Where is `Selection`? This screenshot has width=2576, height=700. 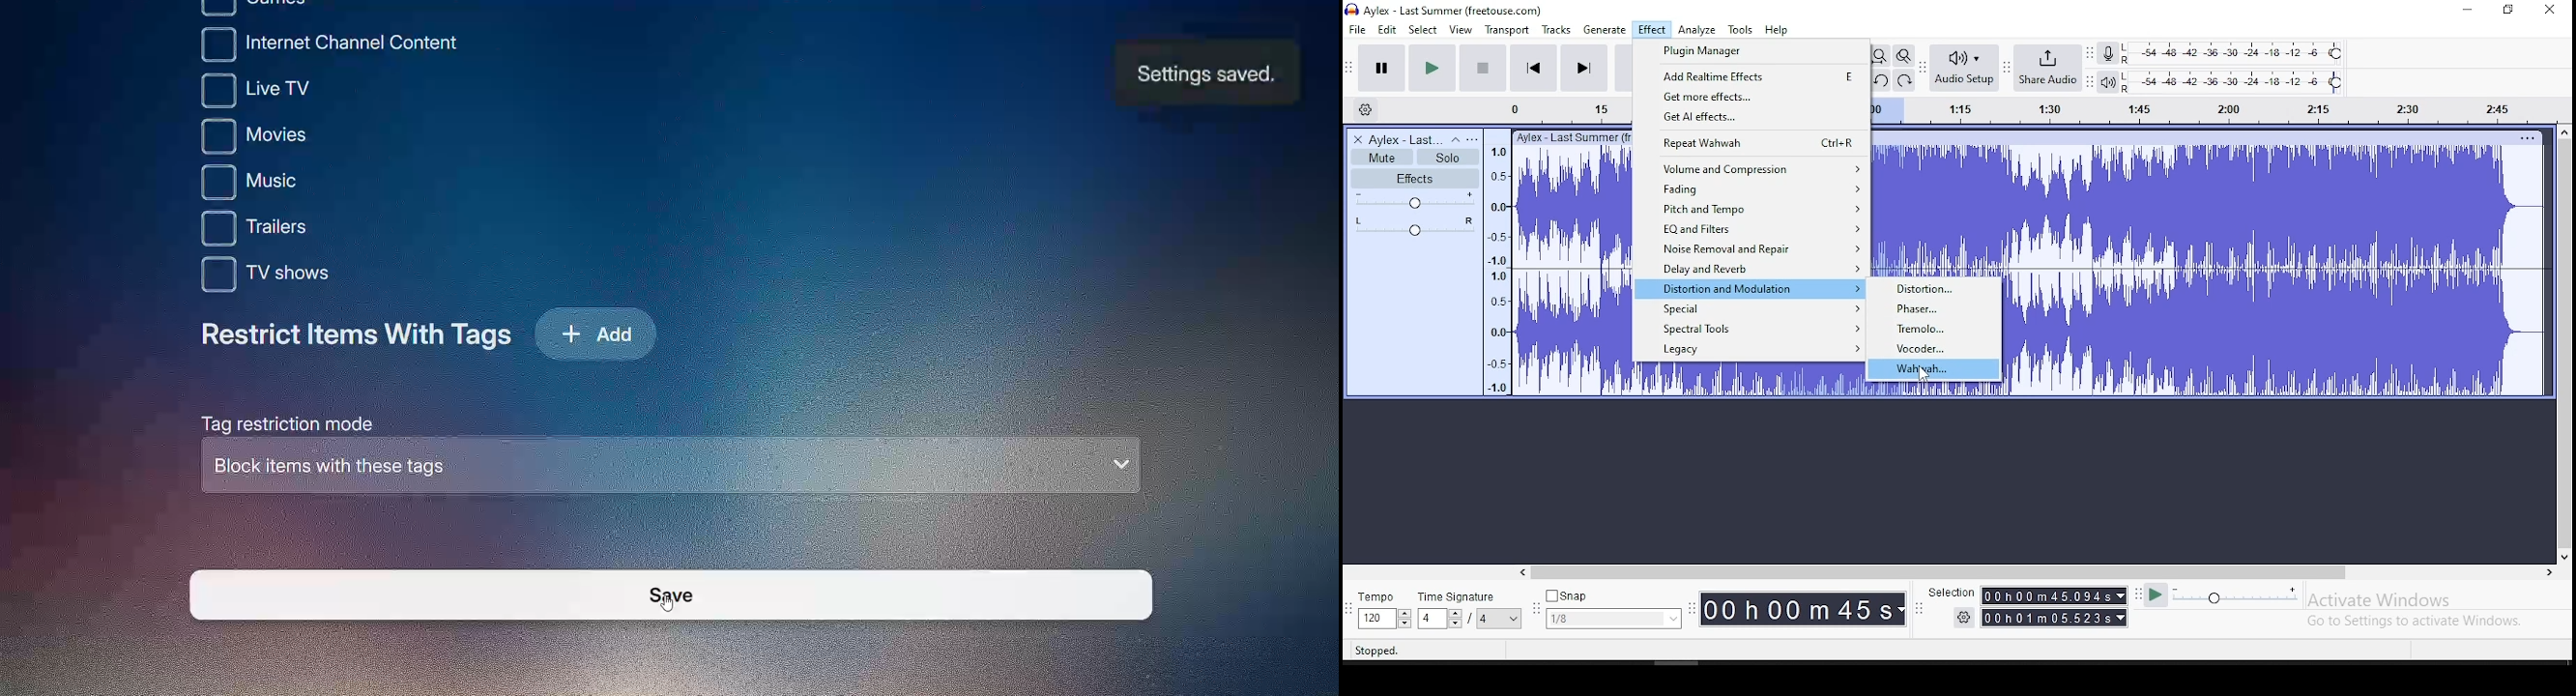 Selection is located at coordinates (1945, 591).